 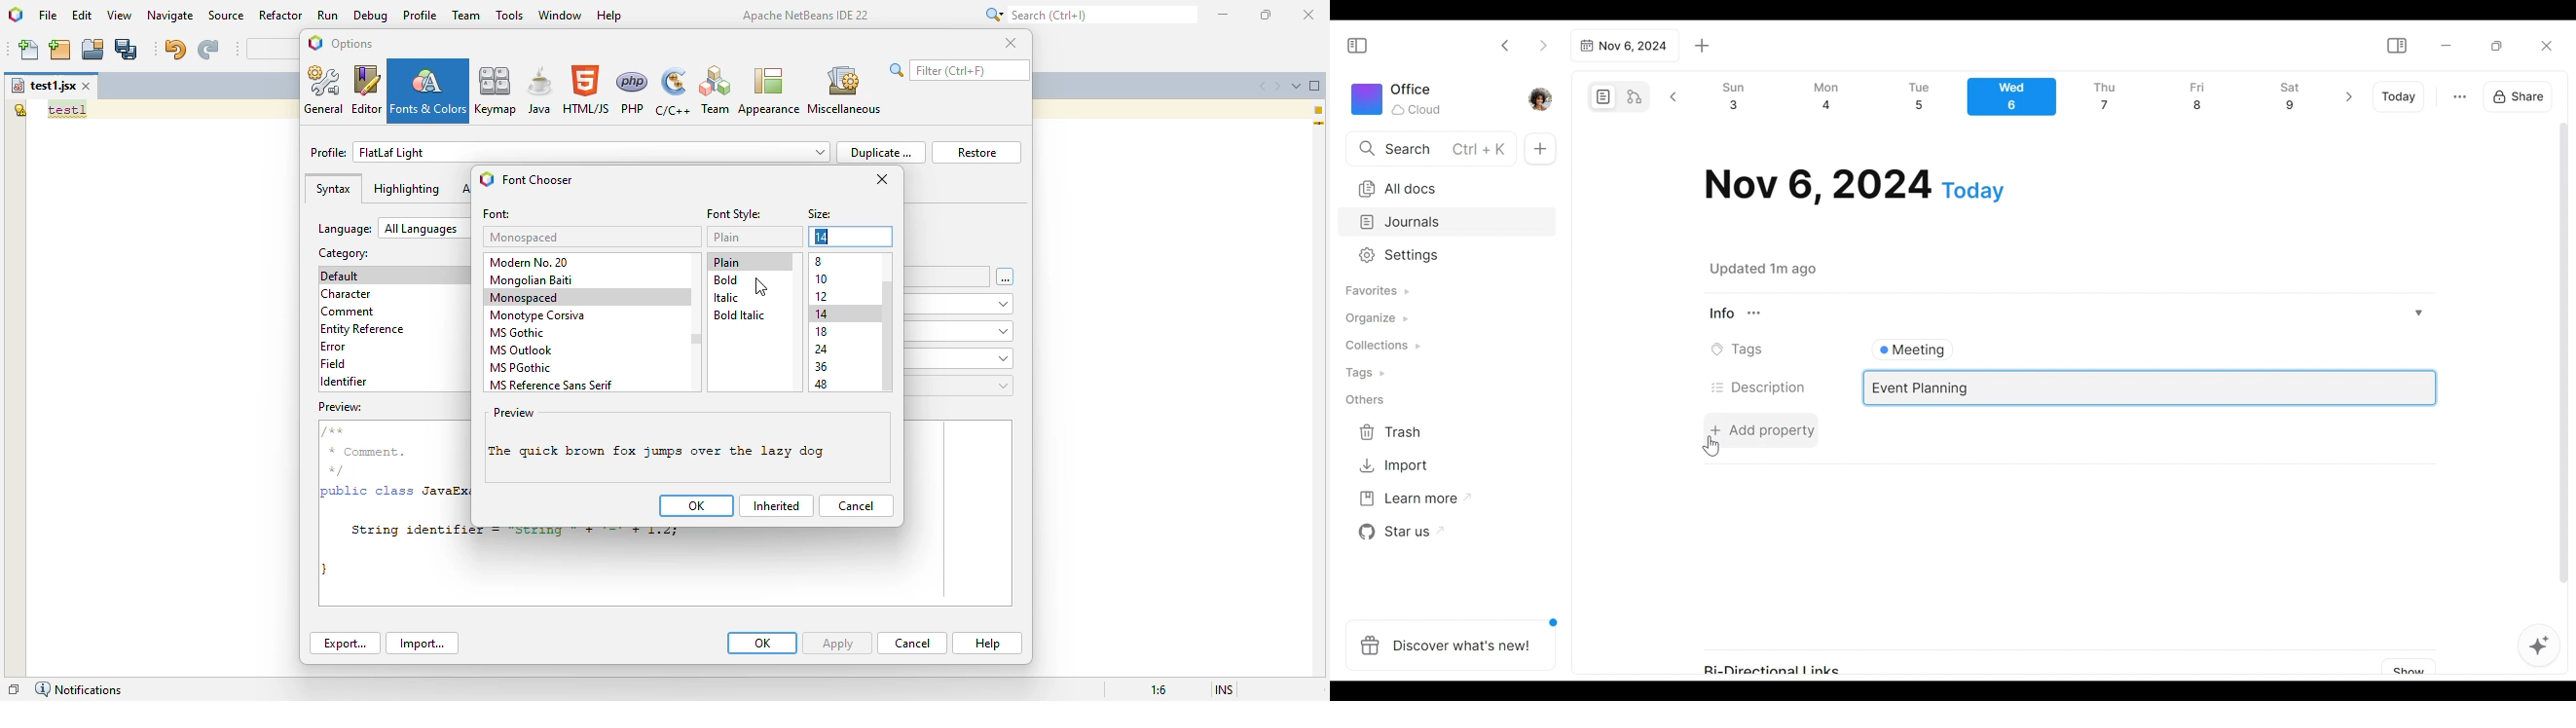 What do you see at coordinates (726, 237) in the screenshot?
I see `plain` at bounding box center [726, 237].